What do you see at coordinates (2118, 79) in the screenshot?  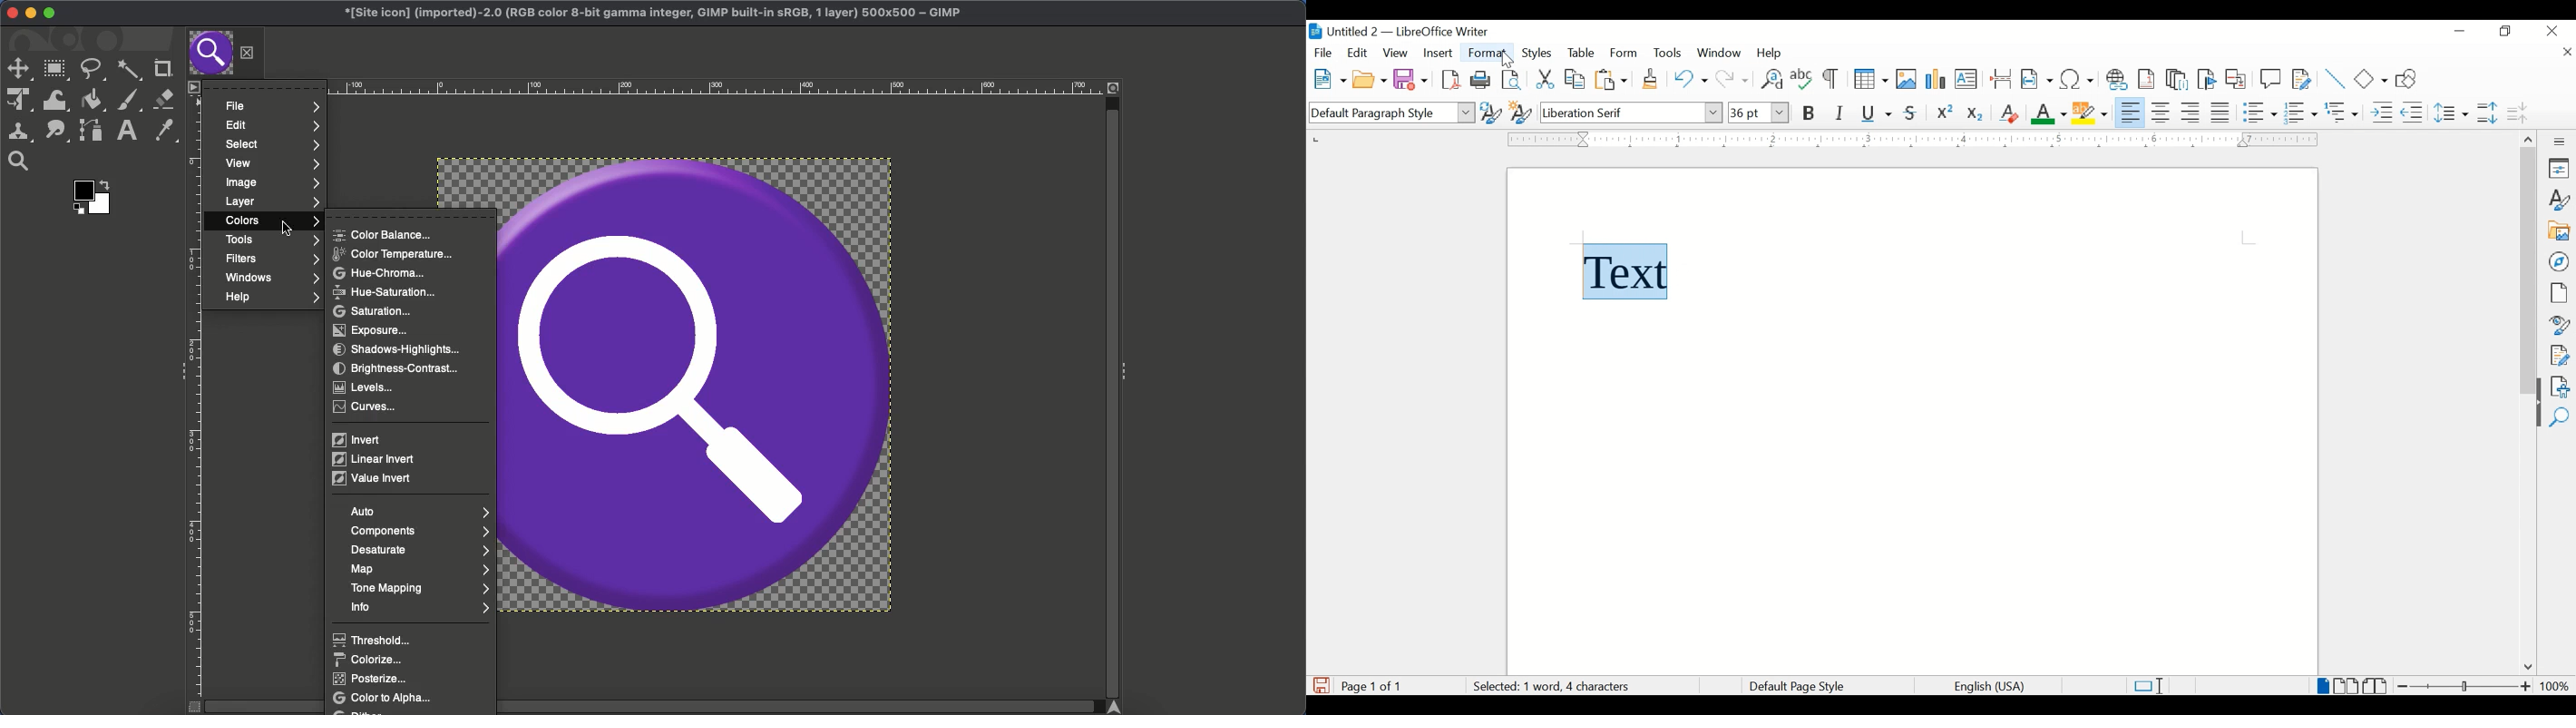 I see `insert hyperlink` at bounding box center [2118, 79].